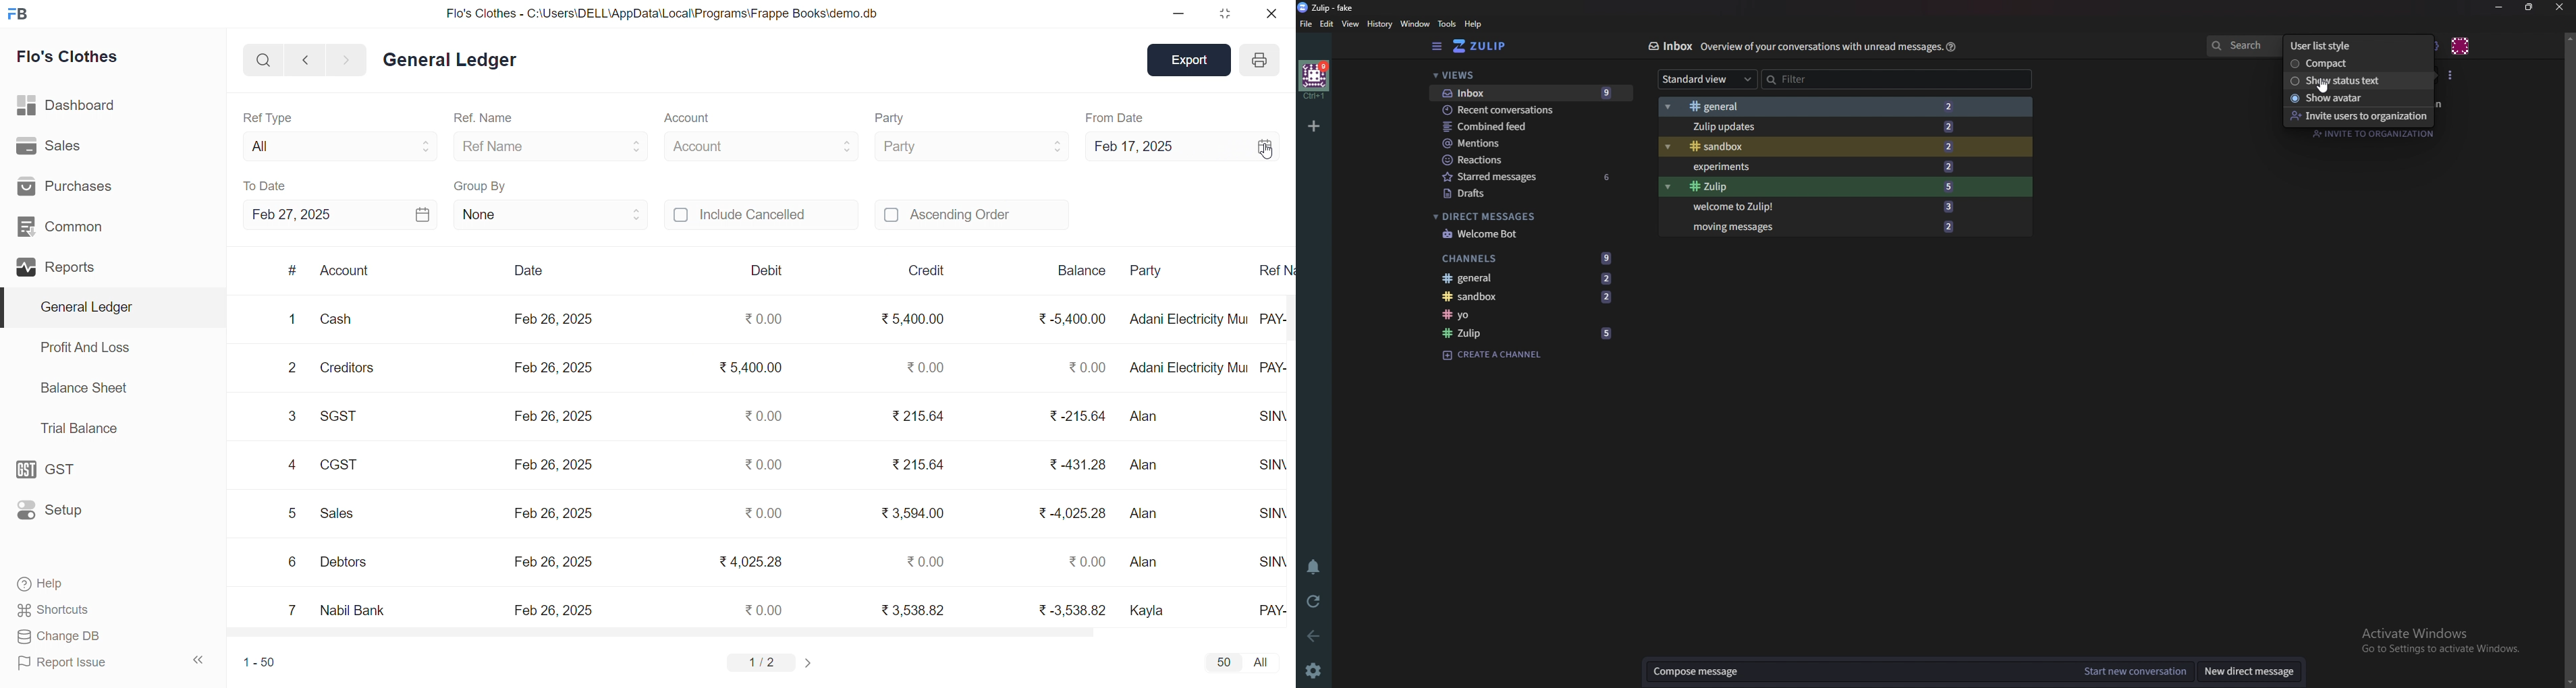 This screenshot has width=2576, height=700. I want to click on CLOSE, so click(1270, 13).